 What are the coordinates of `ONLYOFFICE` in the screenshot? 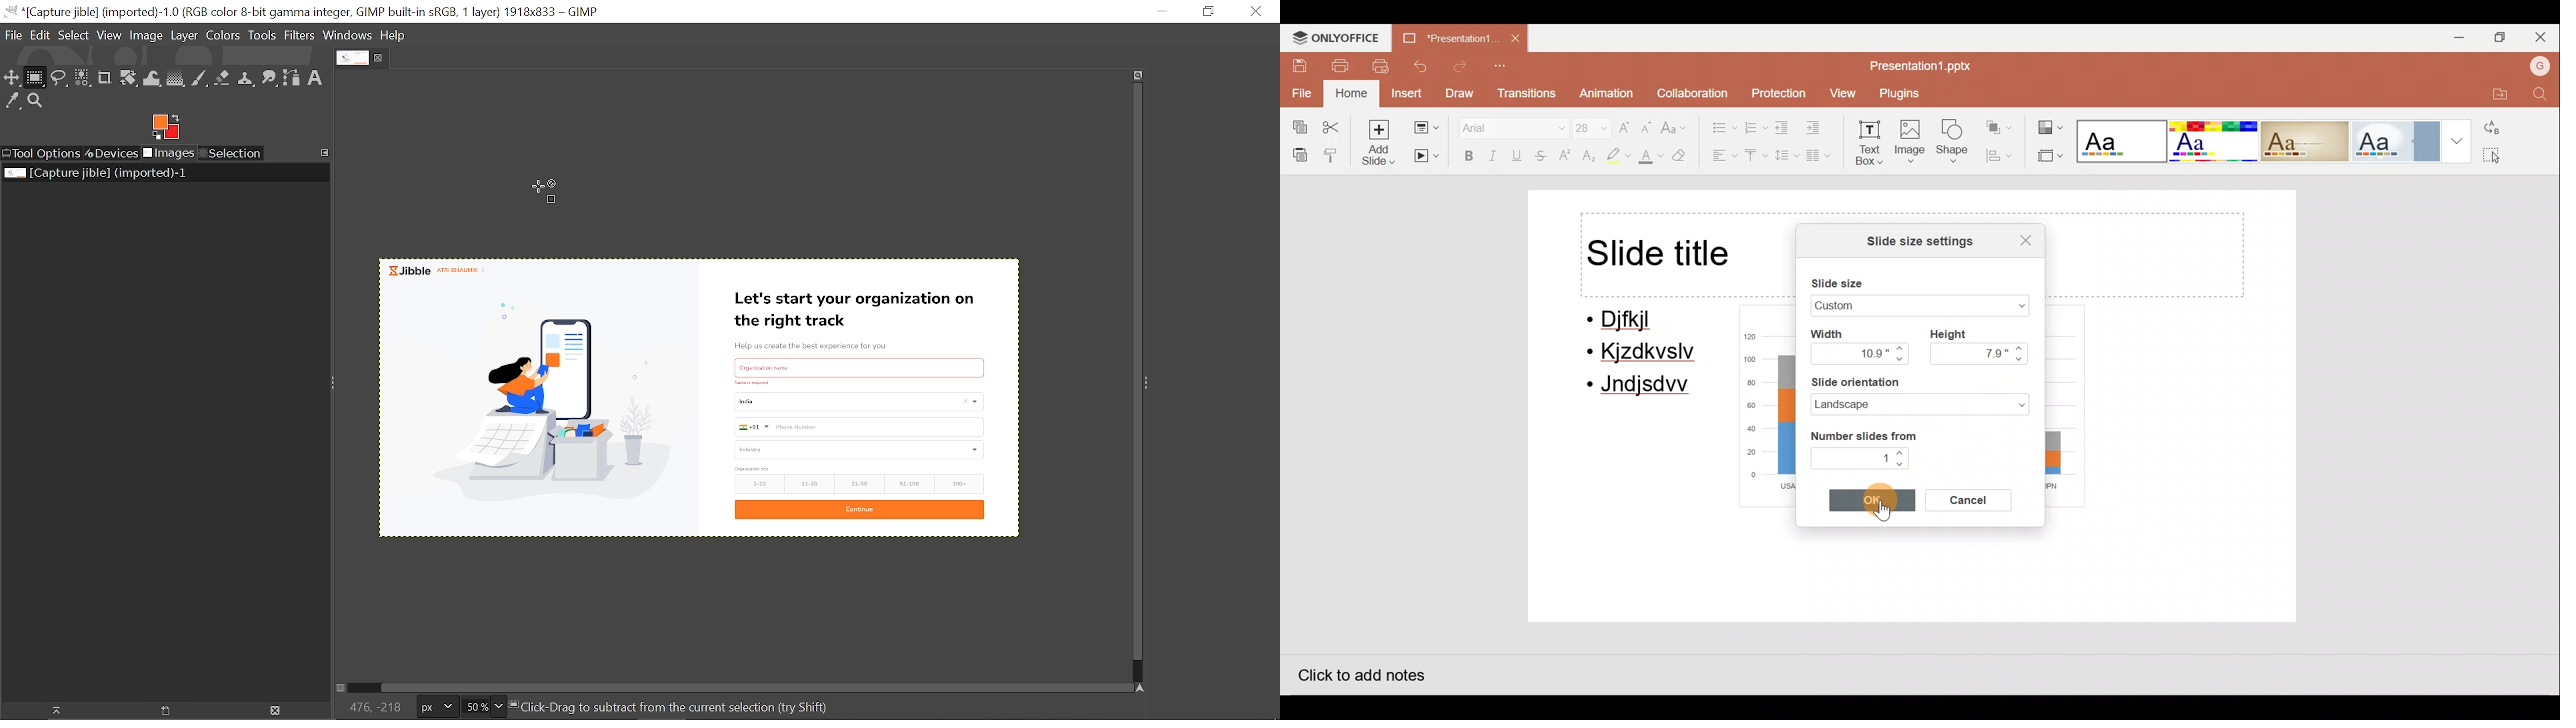 It's located at (1337, 37).